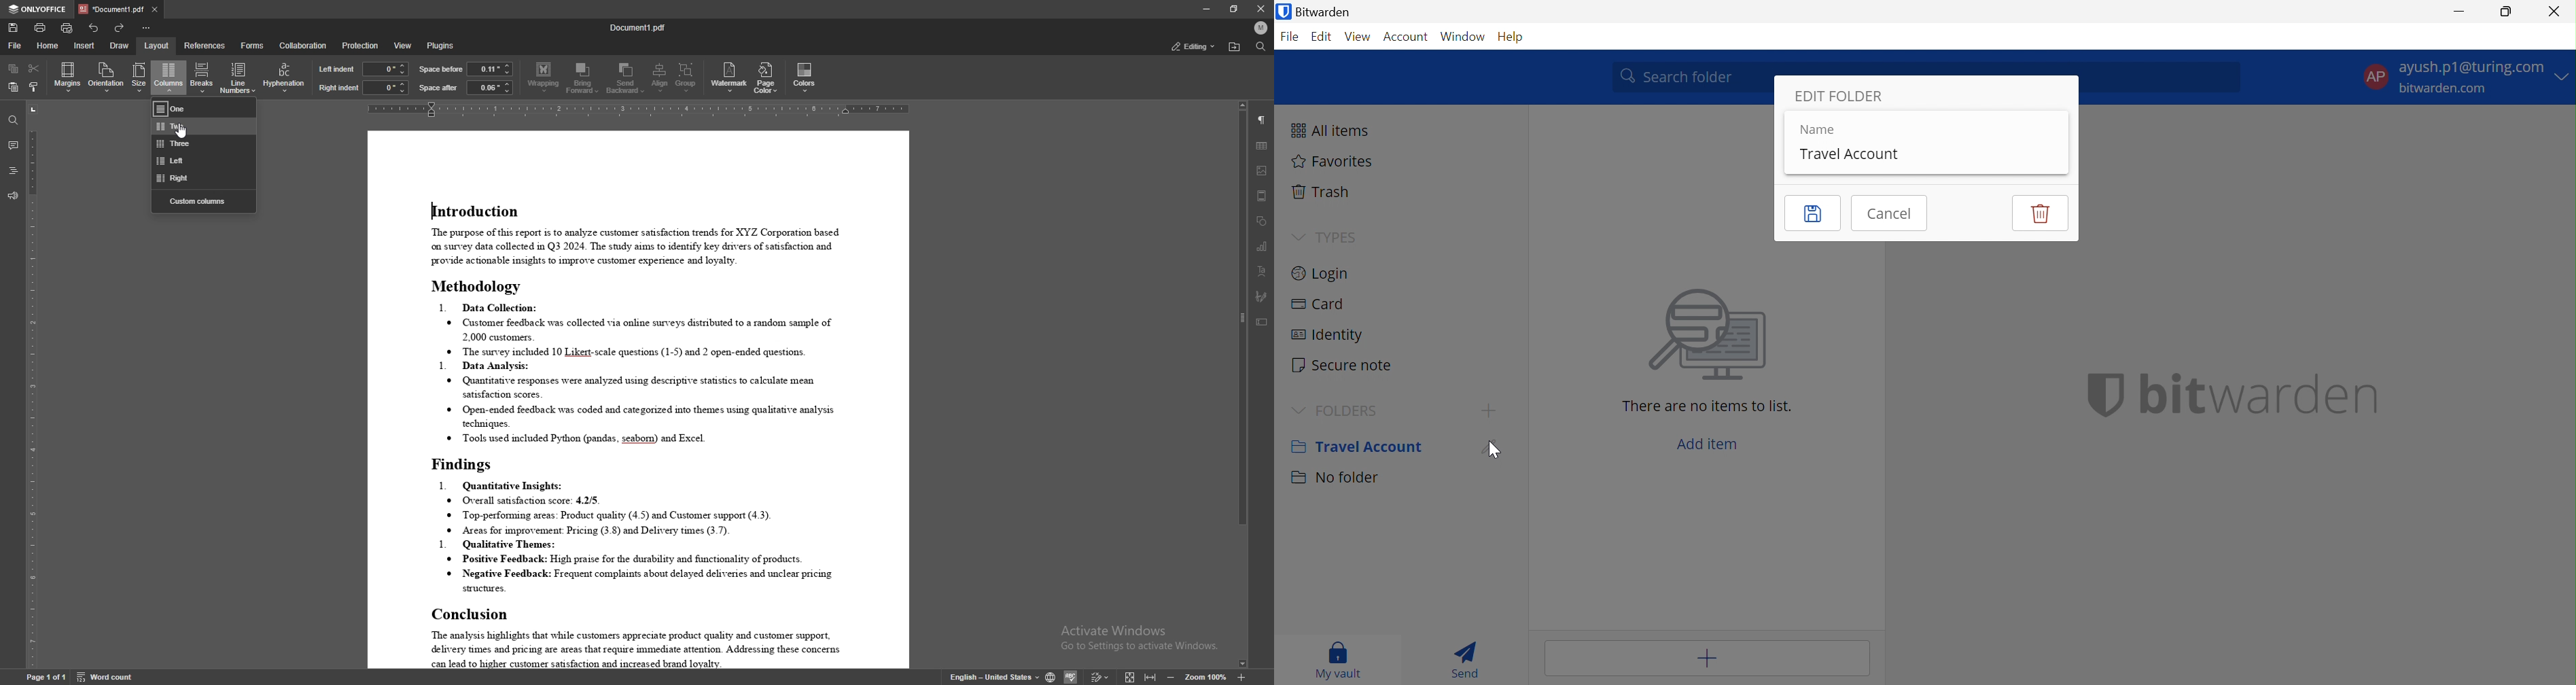 Image resolution: width=2576 pixels, height=700 pixels. Describe the element at coordinates (1840, 95) in the screenshot. I see `EDIT FOLDER` at that location.